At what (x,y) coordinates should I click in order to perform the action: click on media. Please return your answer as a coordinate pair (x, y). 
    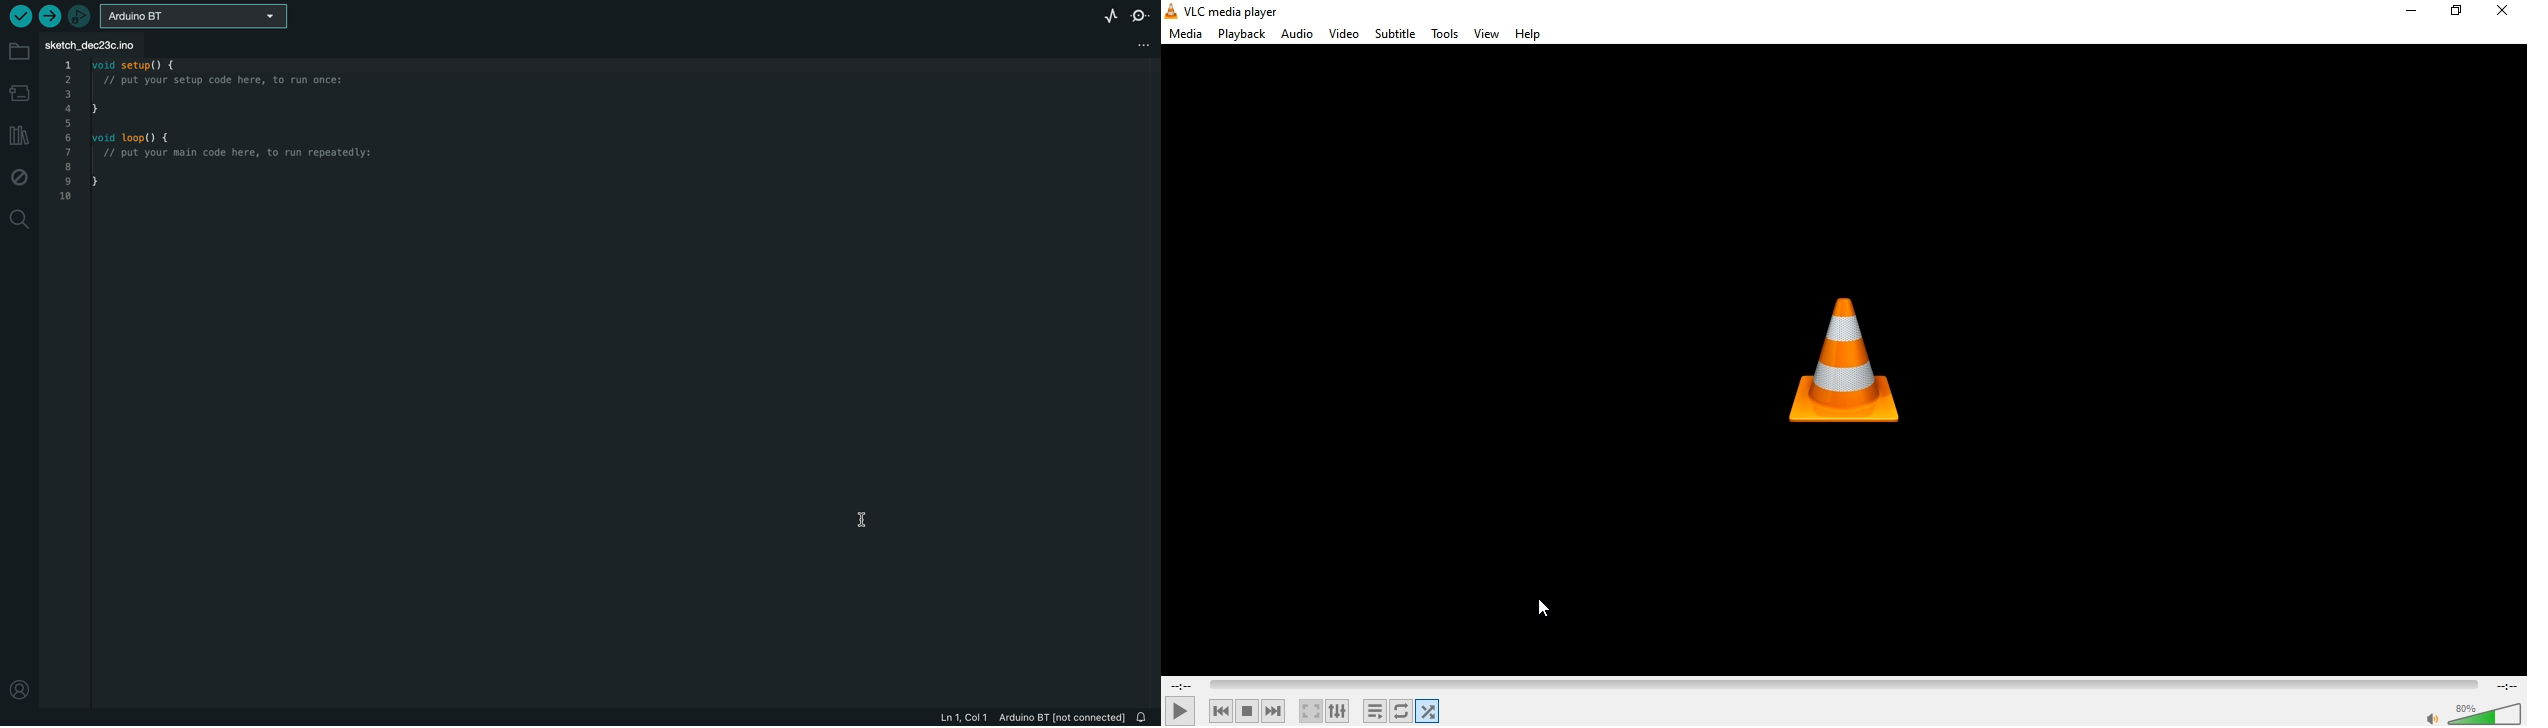
    Looking at the image, I should click on (1186, 34).